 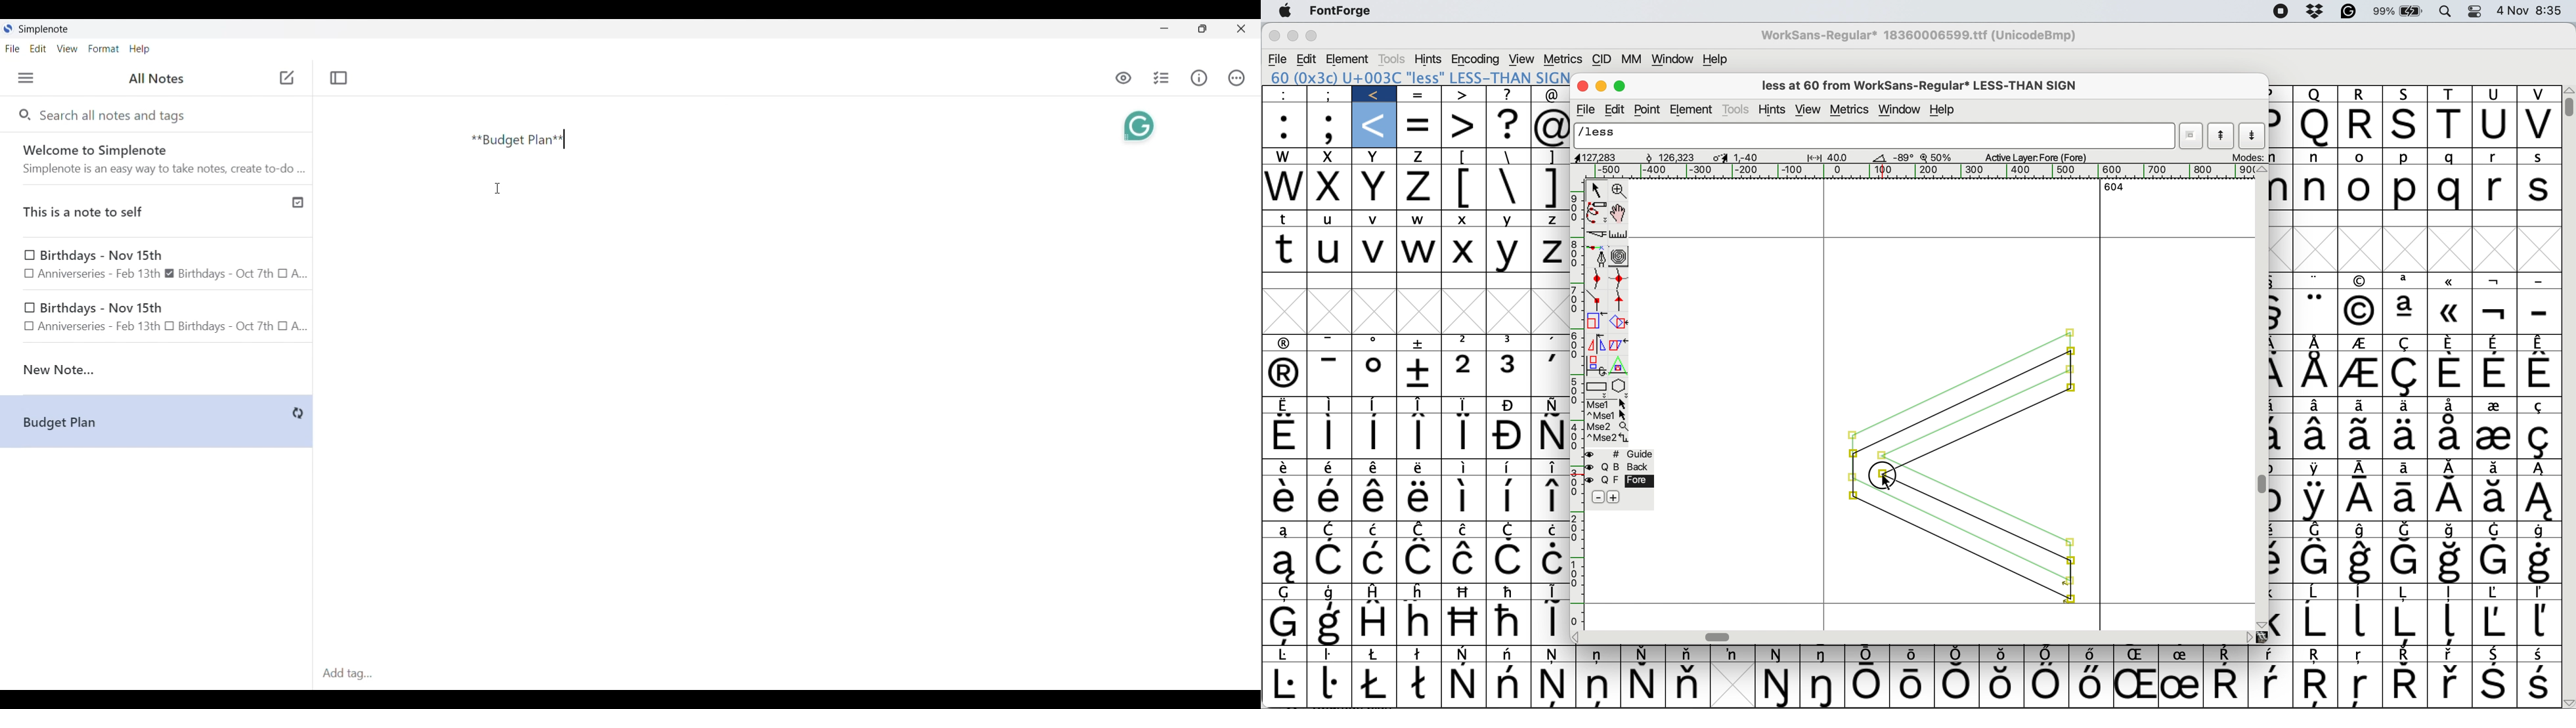 What do you see at coordinates (1921, 36) in the screenshot?
I see `WorkSans-Regular* 18360006599.ttf (UnicodeBmp)` at bounding box center [1921, 36].